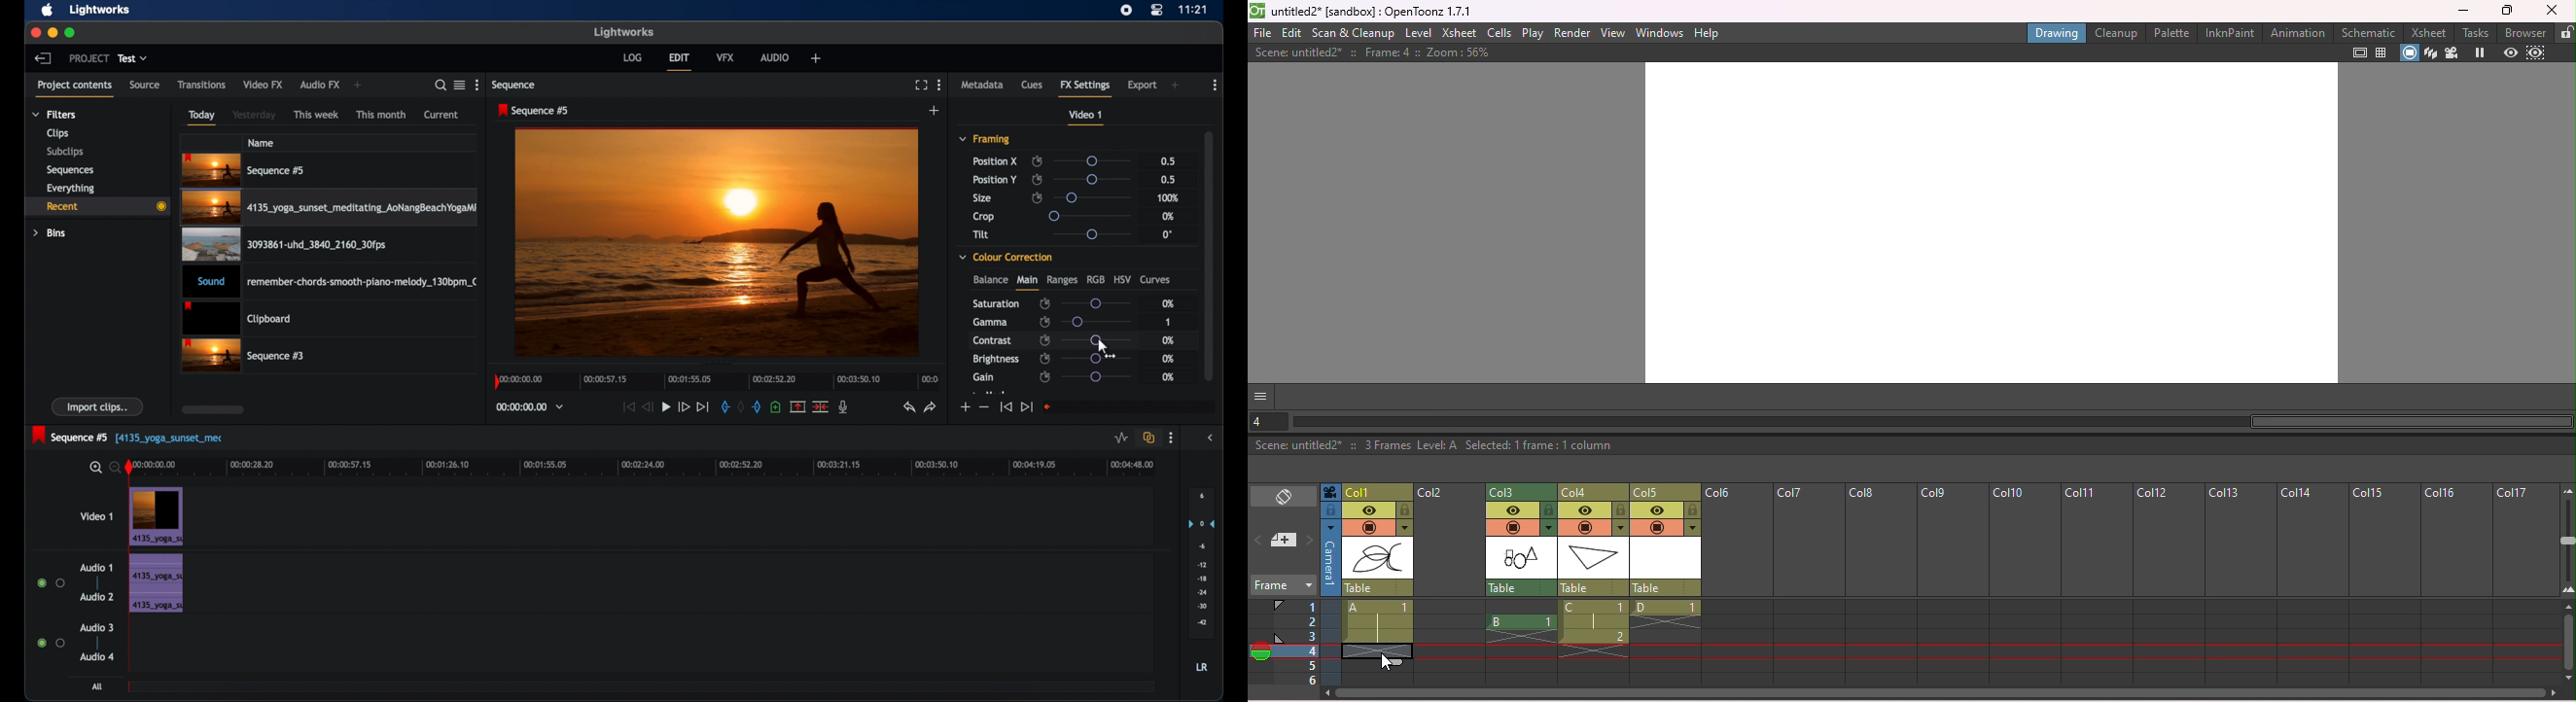 This screenshot has height=728, width=2576. I want to click on empty field, so click(1129, 407).